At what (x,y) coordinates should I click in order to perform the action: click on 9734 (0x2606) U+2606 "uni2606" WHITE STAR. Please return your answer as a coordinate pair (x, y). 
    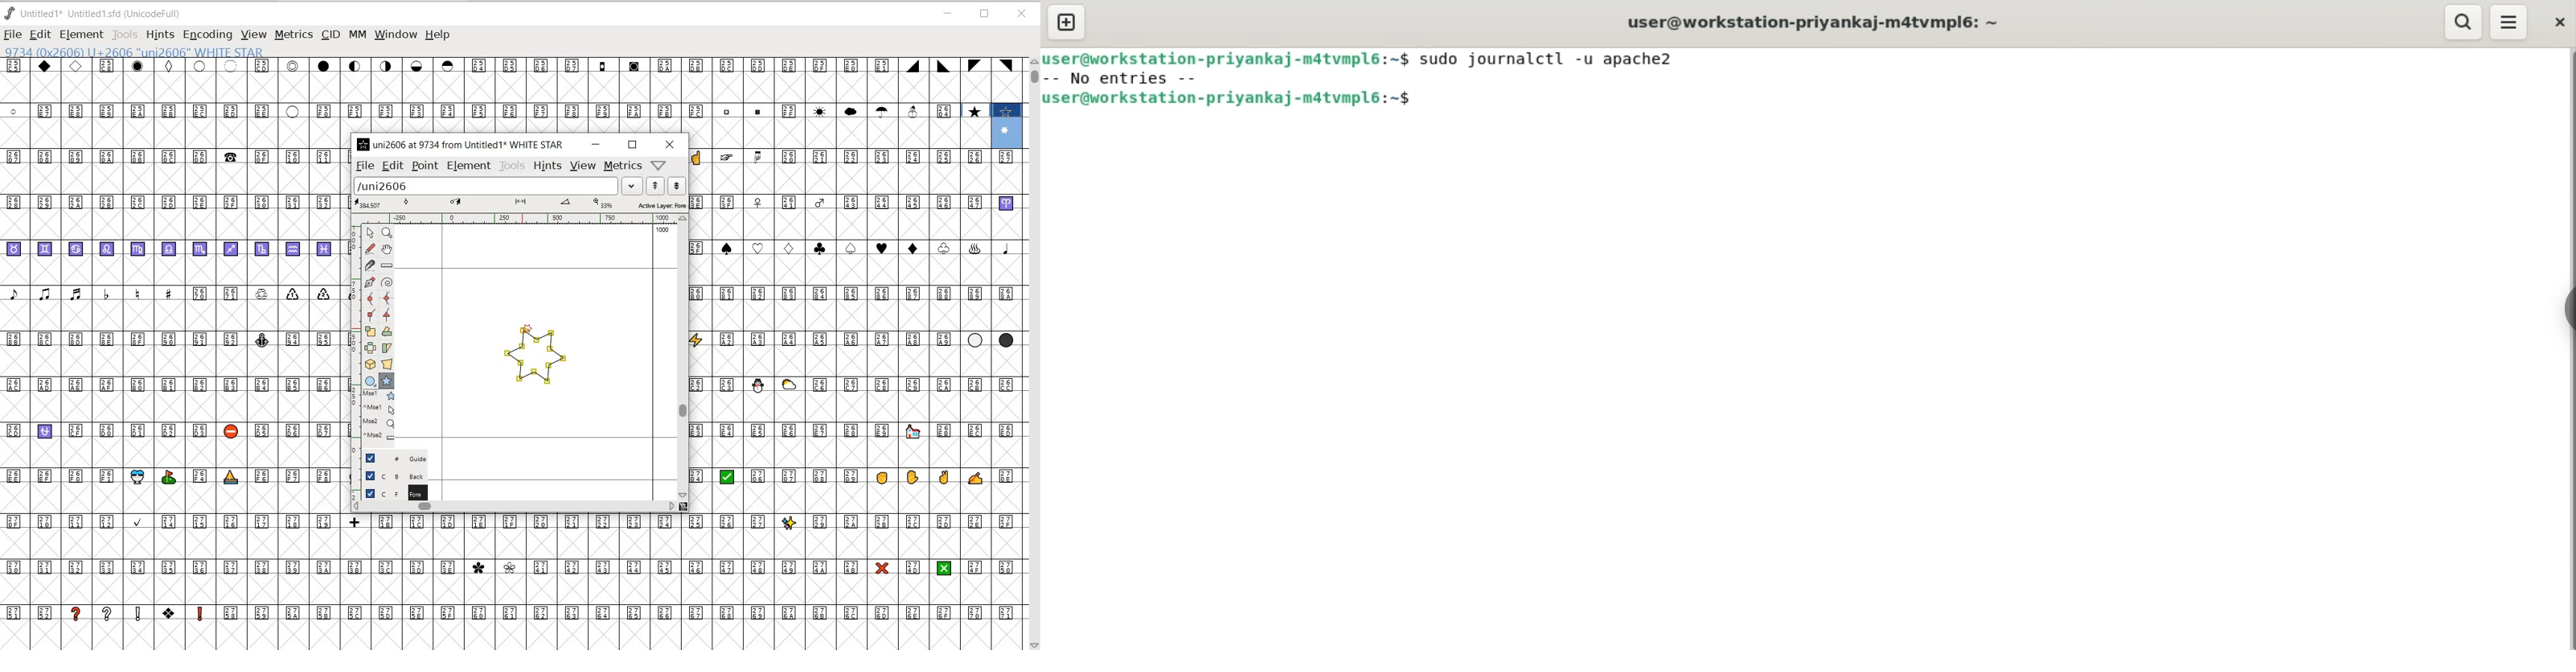
    Looking at the image, I should click on (135, 53).